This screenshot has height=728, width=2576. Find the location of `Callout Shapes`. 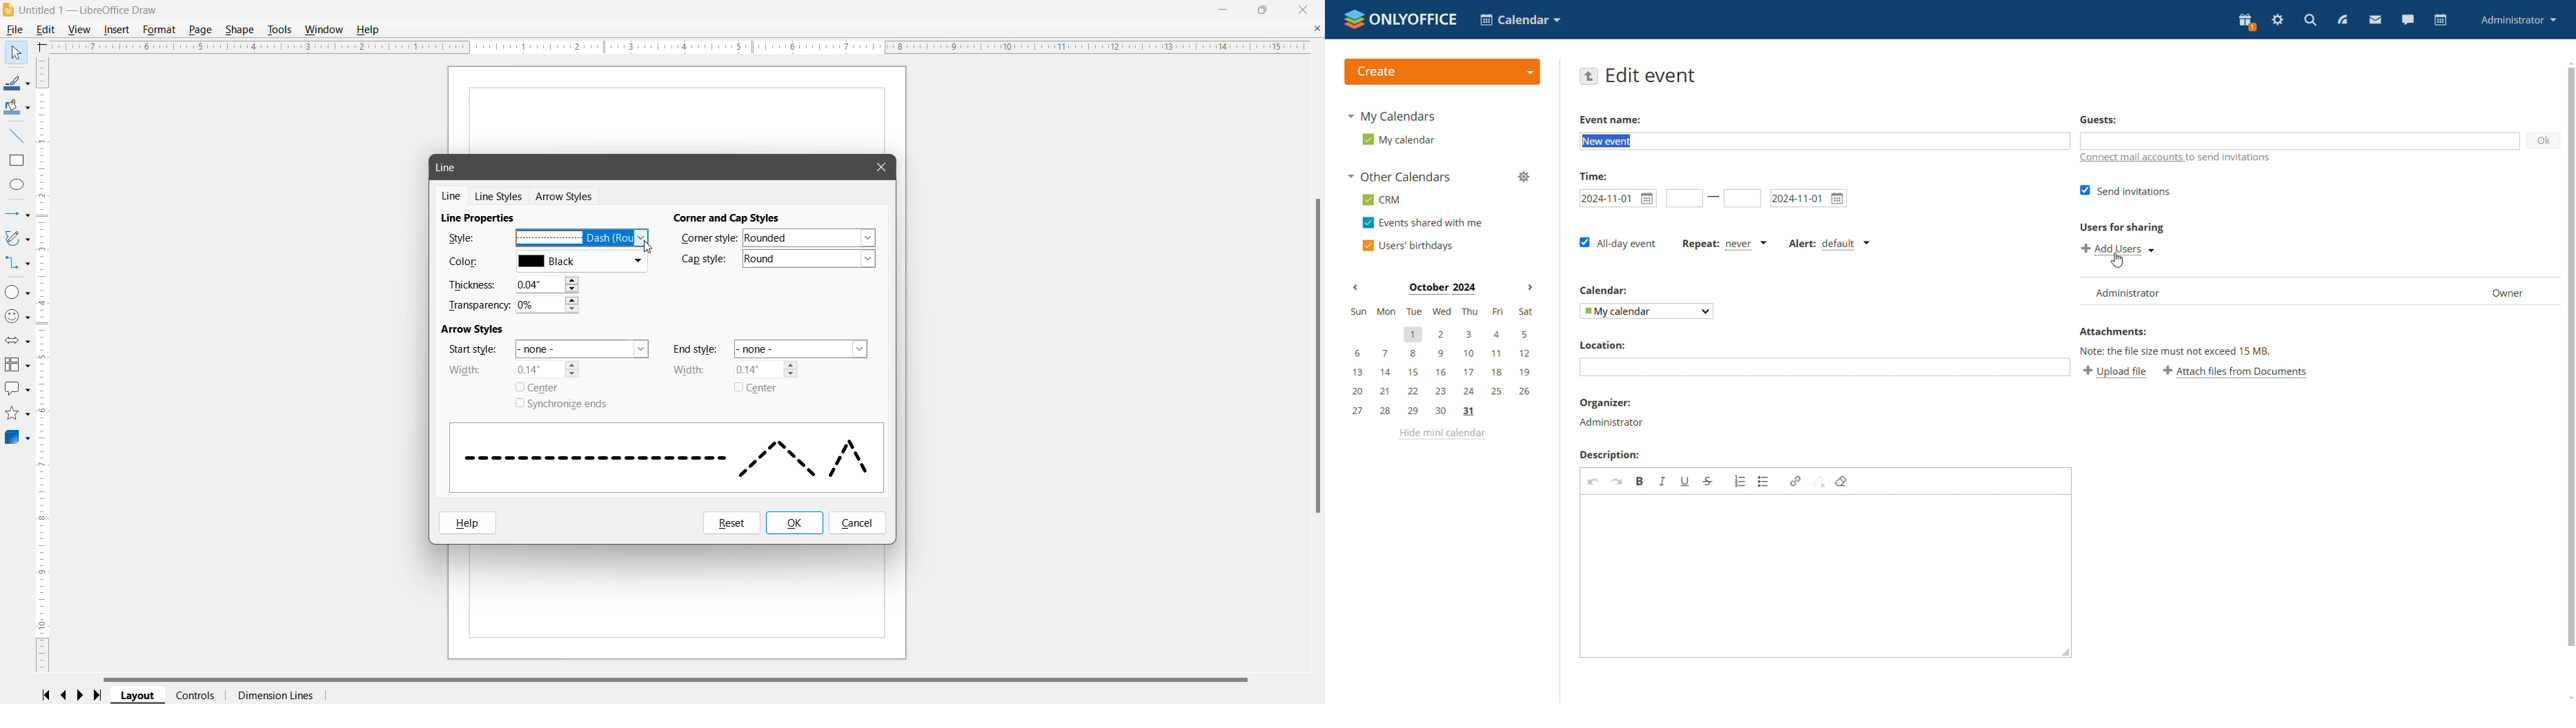

Callout Shapes is located at coordinates (17, 389).